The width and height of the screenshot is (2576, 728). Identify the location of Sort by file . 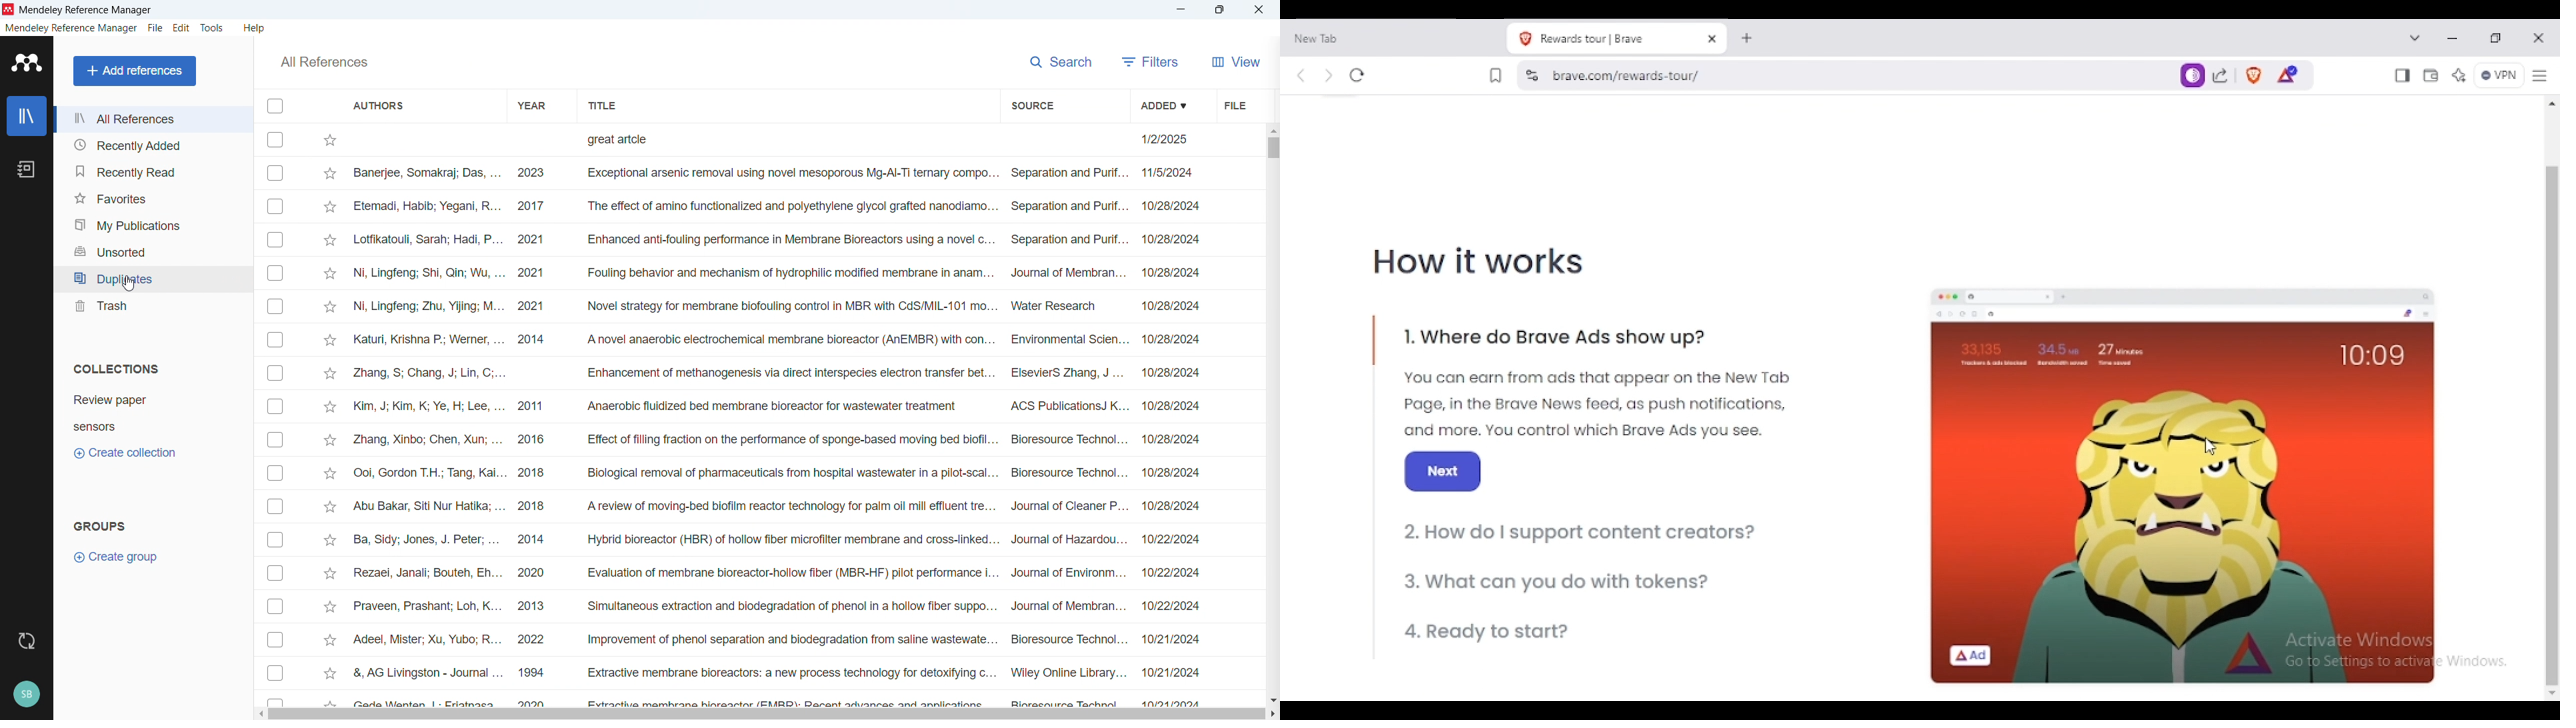
(1236, 105).